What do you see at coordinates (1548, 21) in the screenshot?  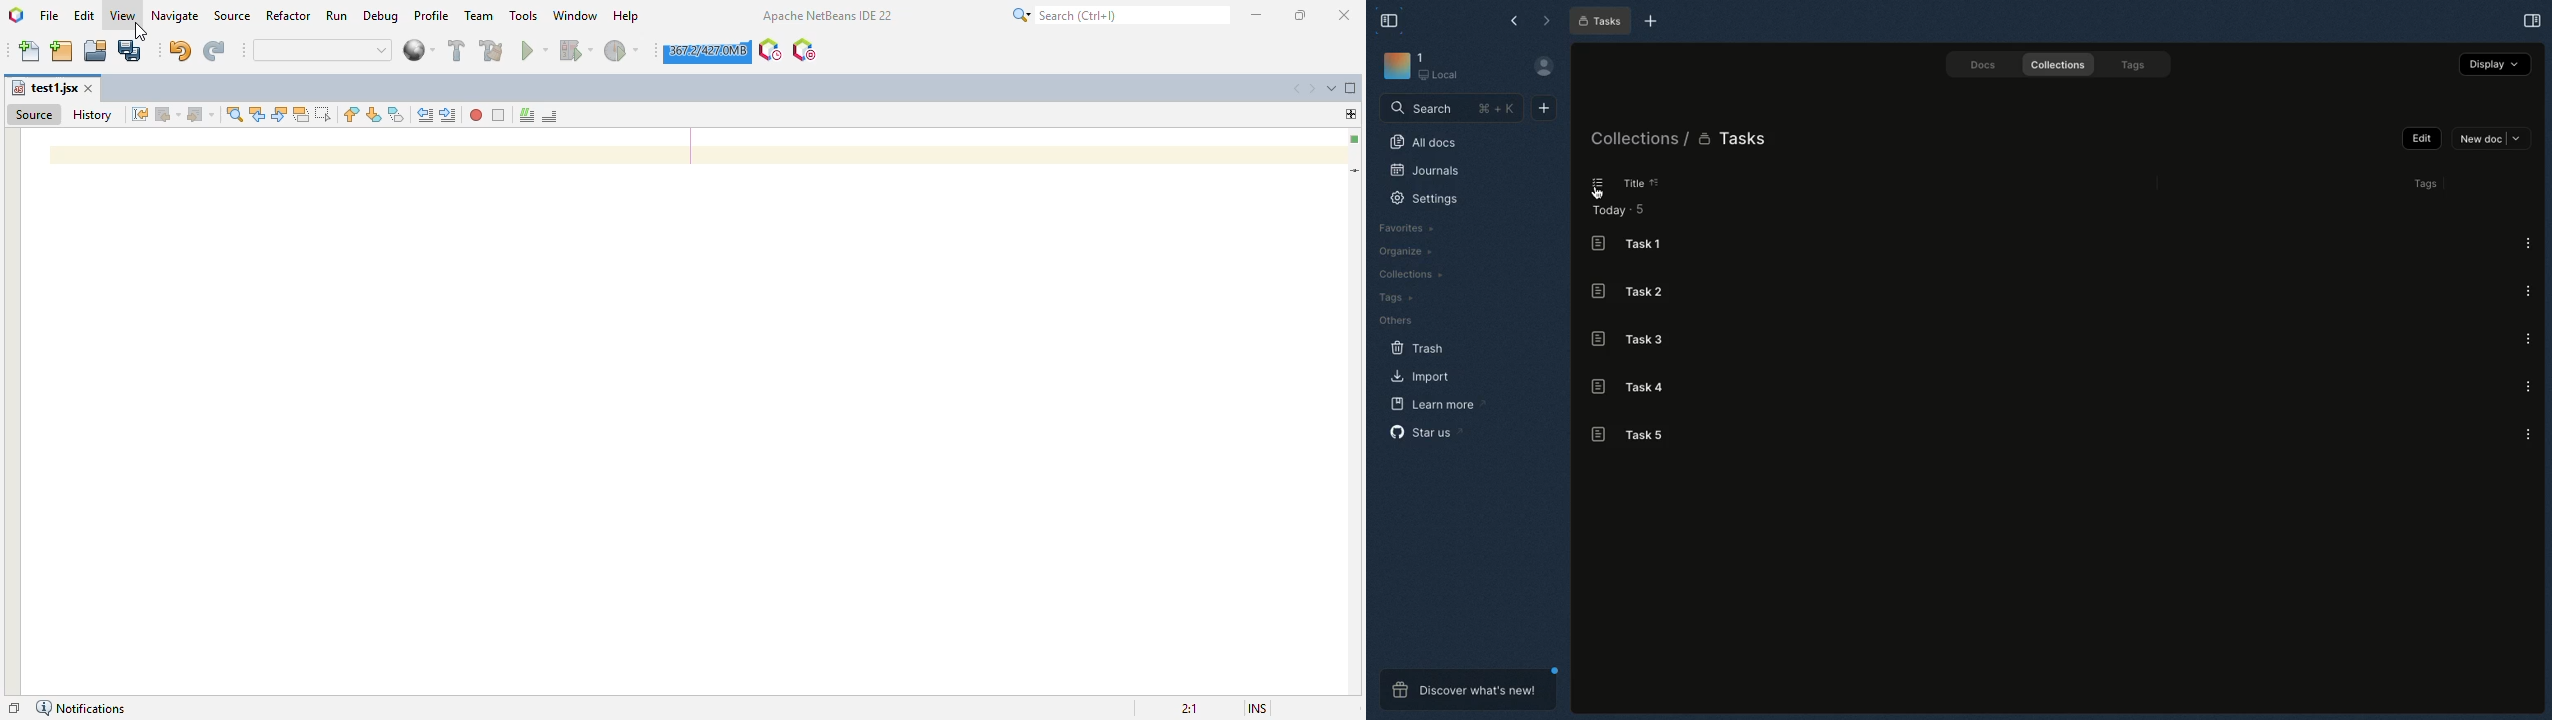 I see `Forward` at bounding box center [1548, 21].